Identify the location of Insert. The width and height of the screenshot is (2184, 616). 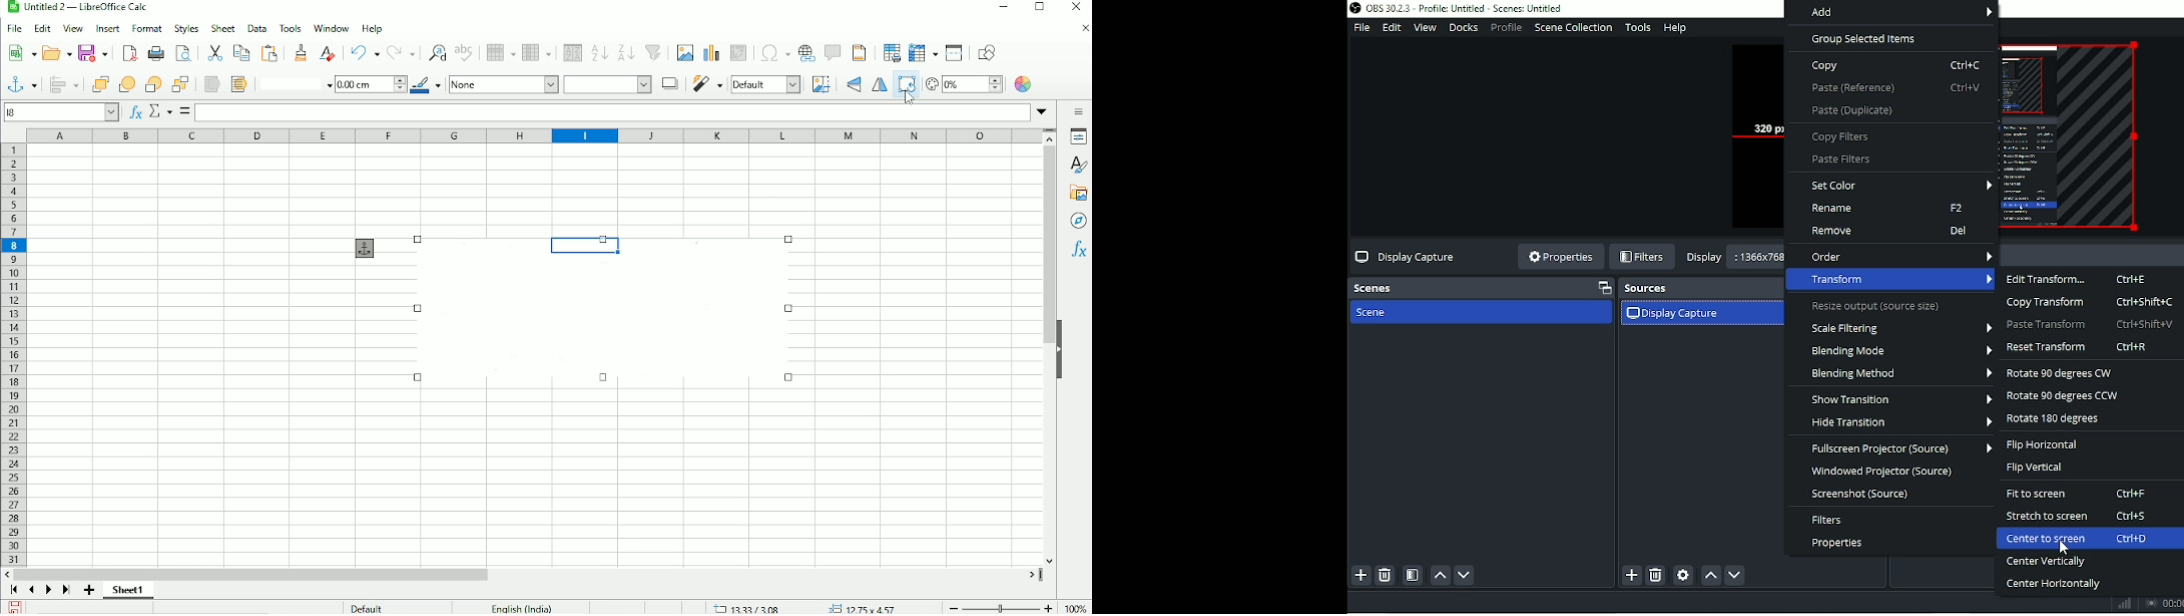
(106, 28).